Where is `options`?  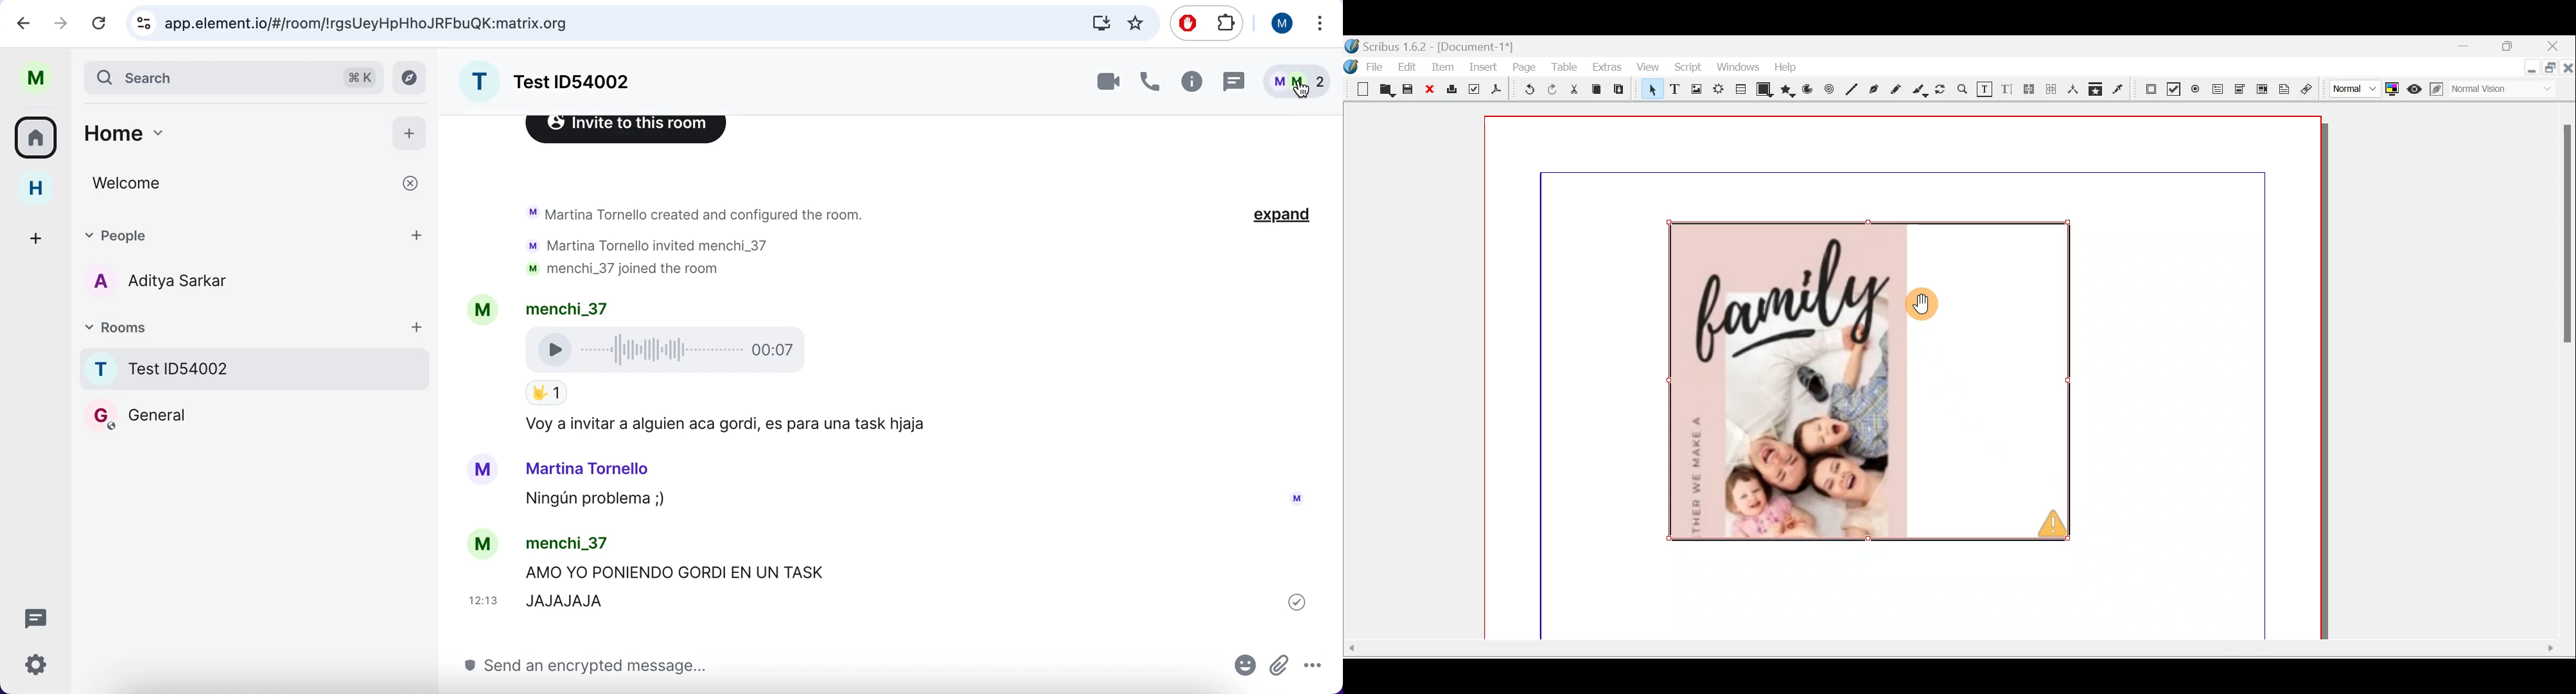 options is located at coordinates (1313, 670).